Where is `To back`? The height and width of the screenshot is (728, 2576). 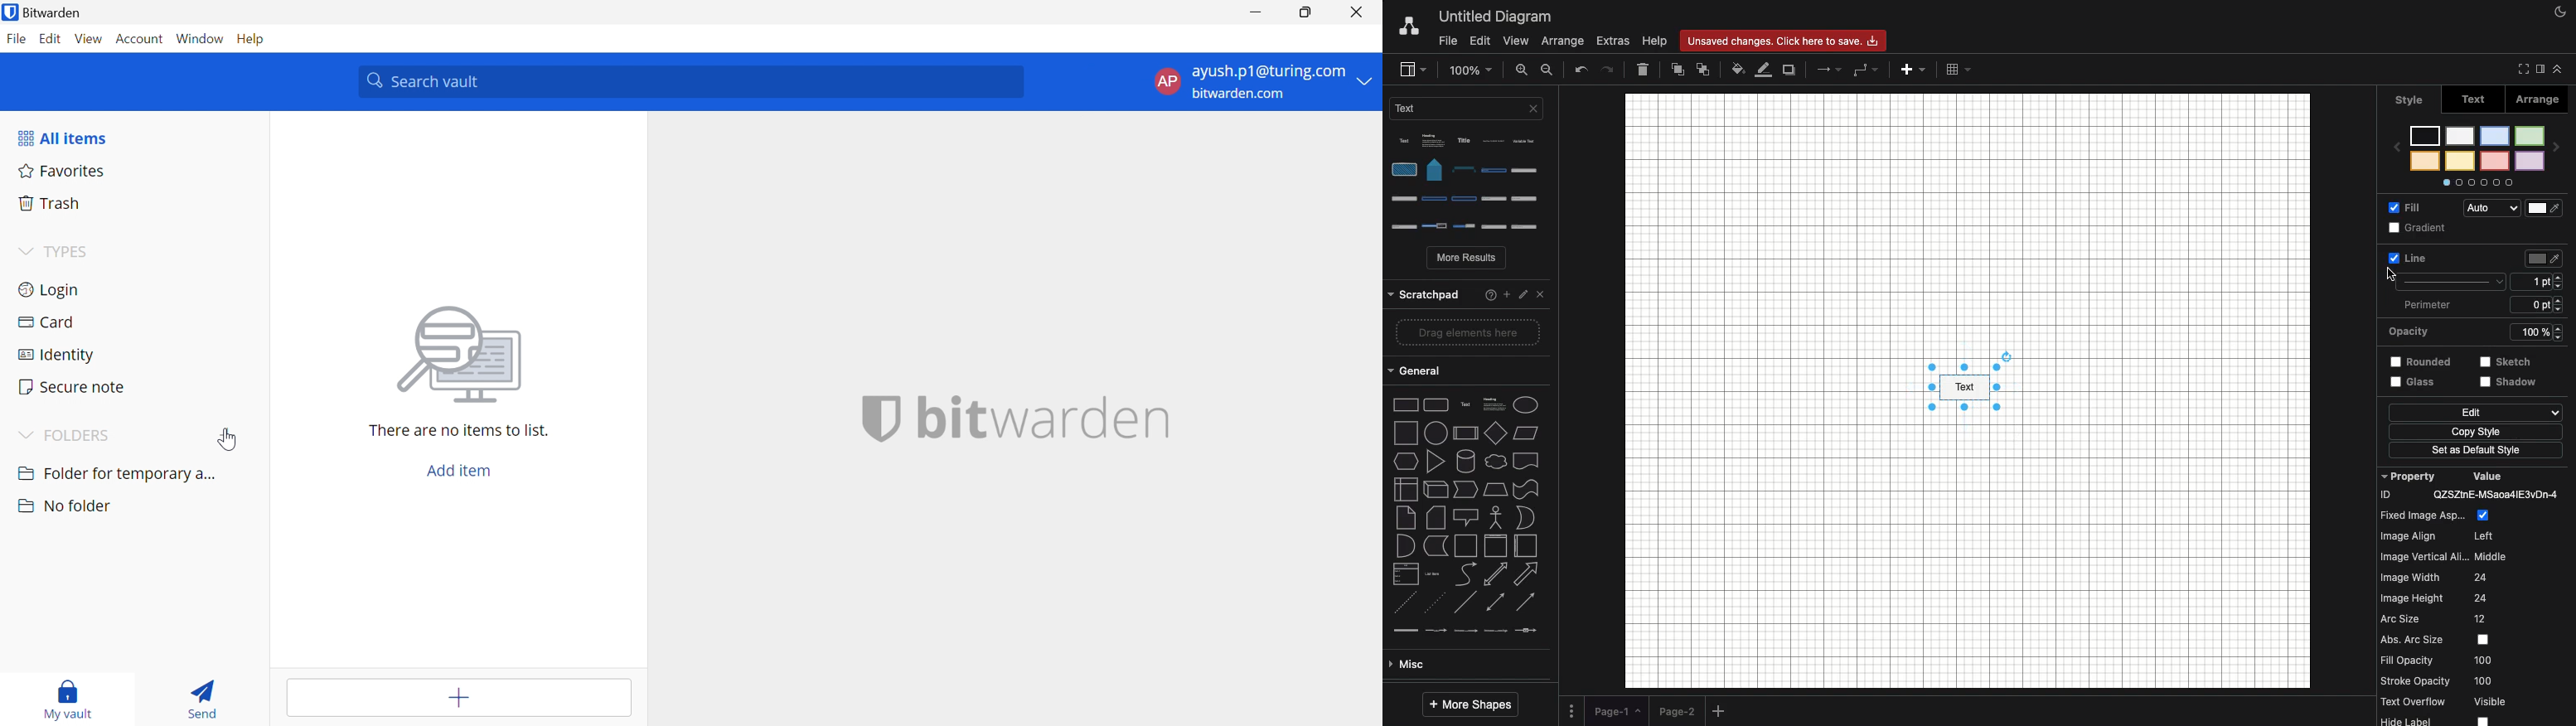
To back is located at coordinates (1702, 69).